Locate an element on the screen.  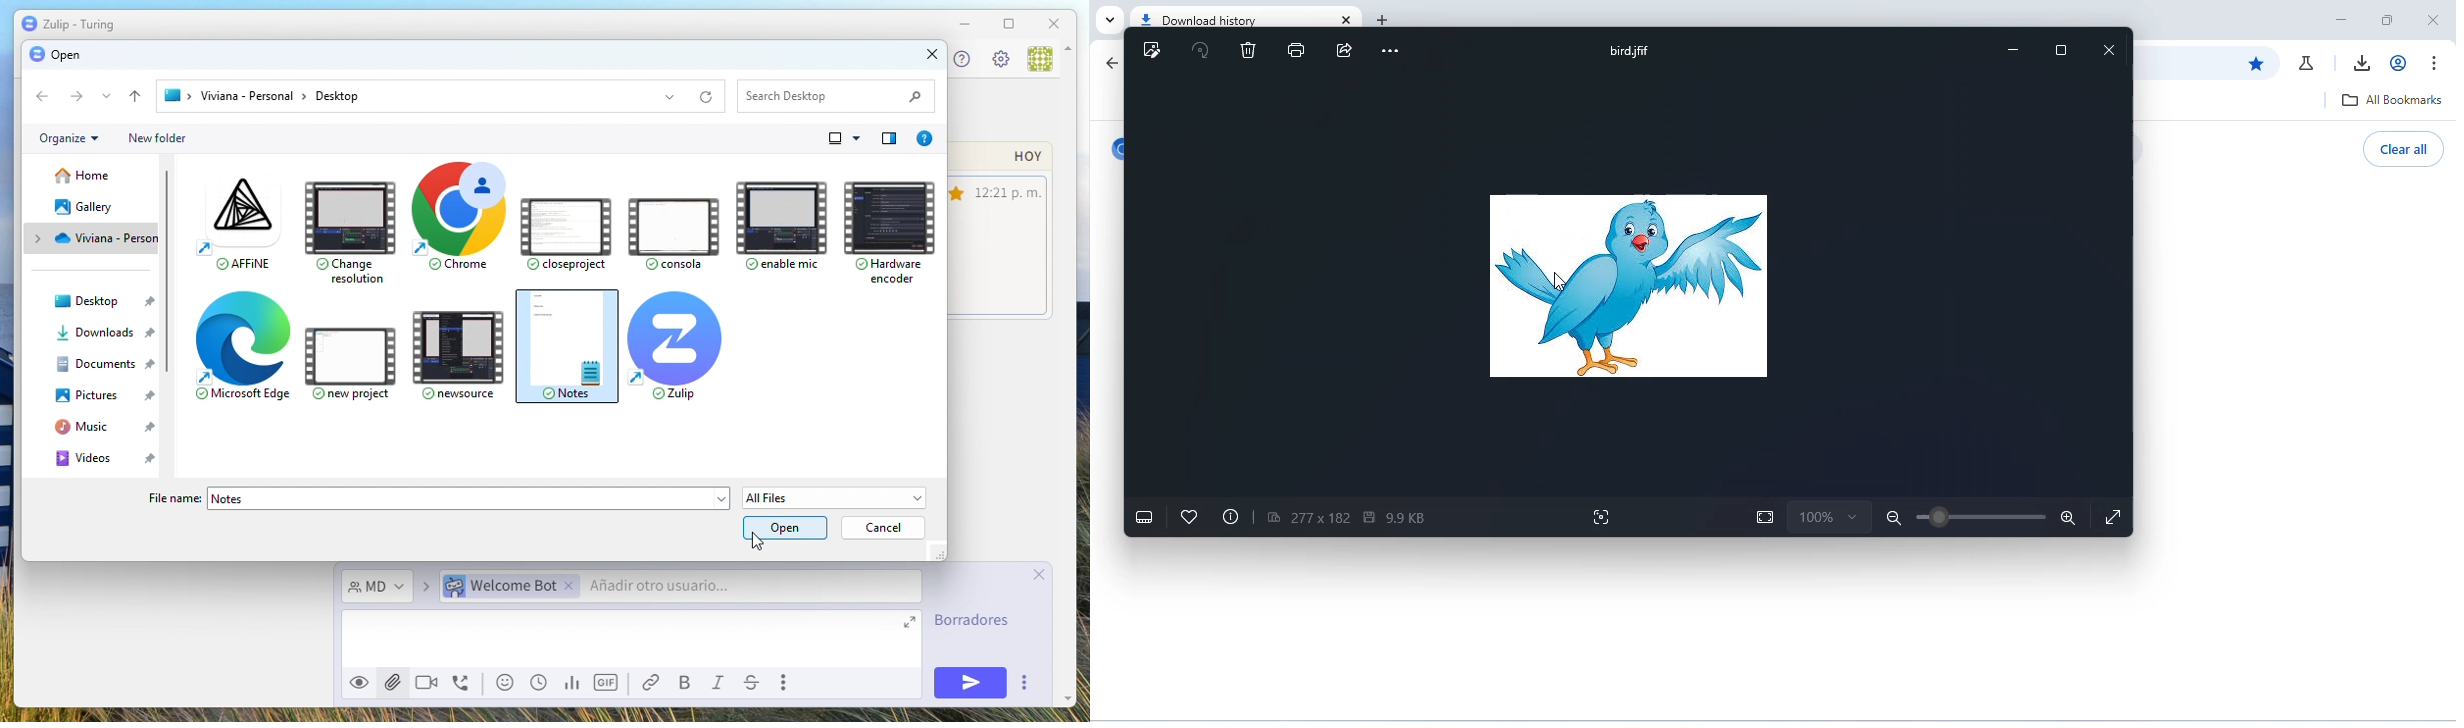
Home is located at coordinates (84, 177).